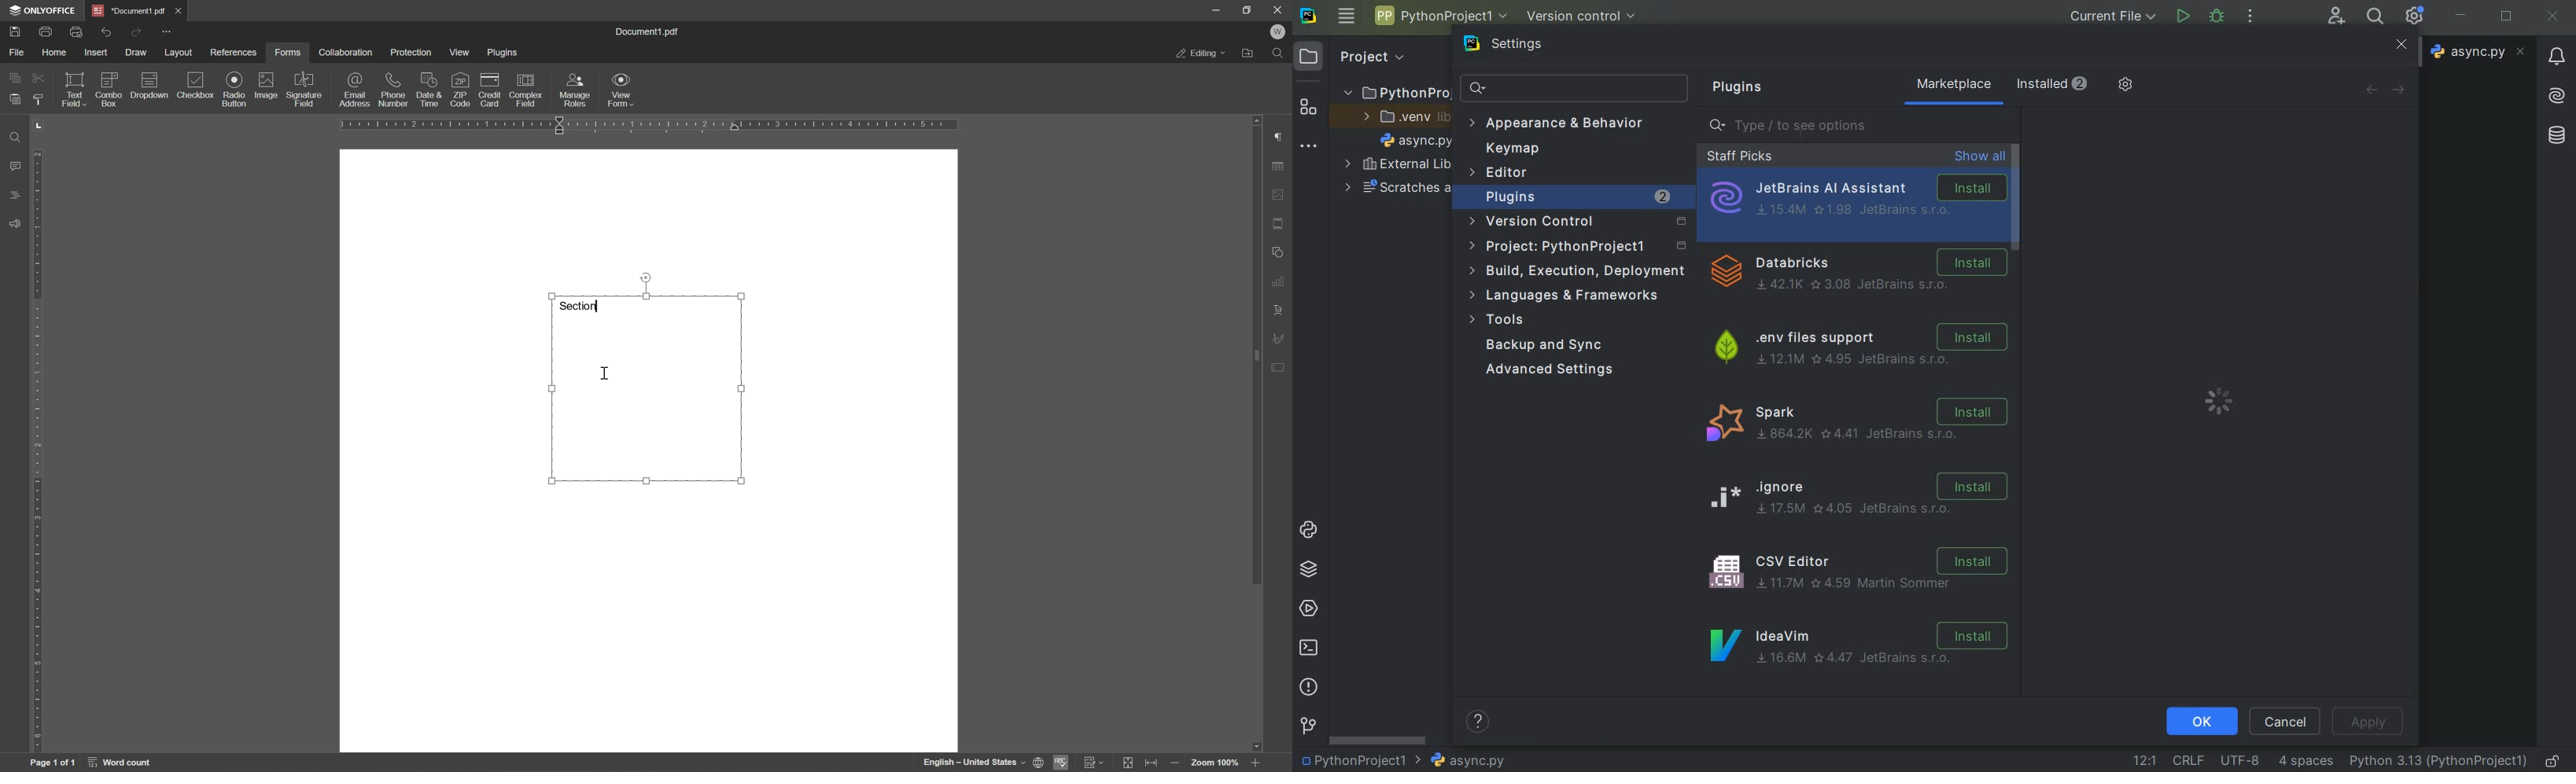 The image size is (2576, 784). What do you see at coordinates (267, 86) in the screenshot?
I see `image` at bounding box center [267, 86].